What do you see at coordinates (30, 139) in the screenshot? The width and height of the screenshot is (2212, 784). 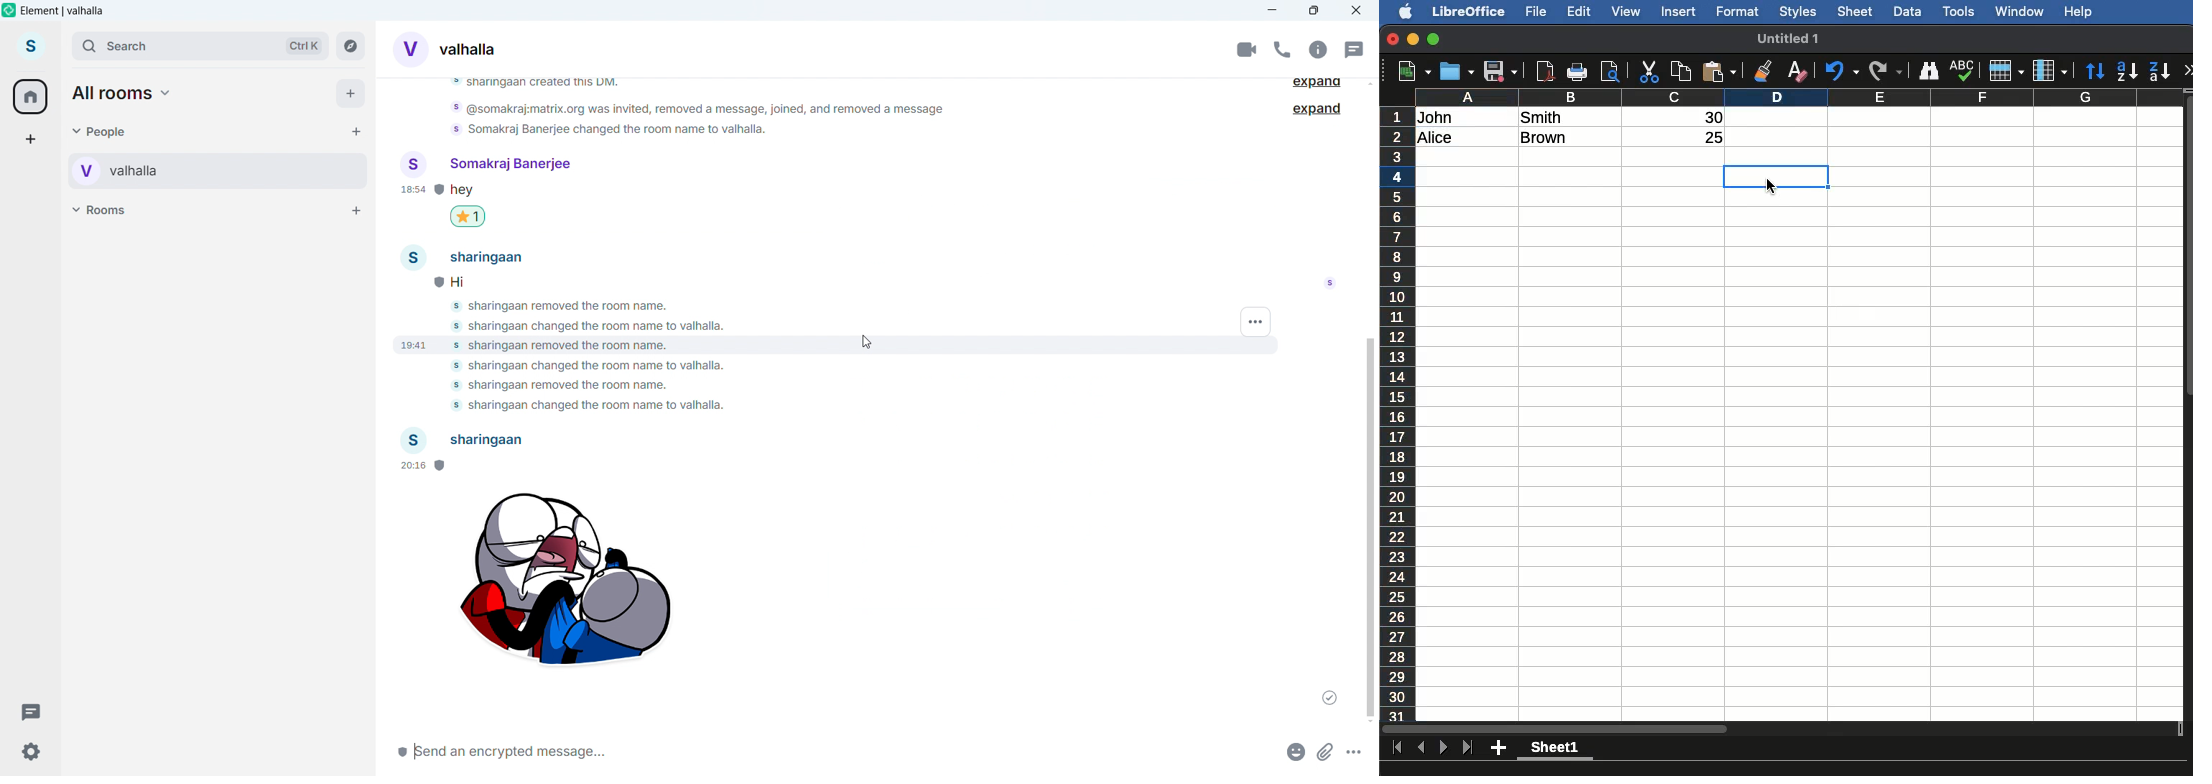 I see `add a space` at bounding box center [30, 139].